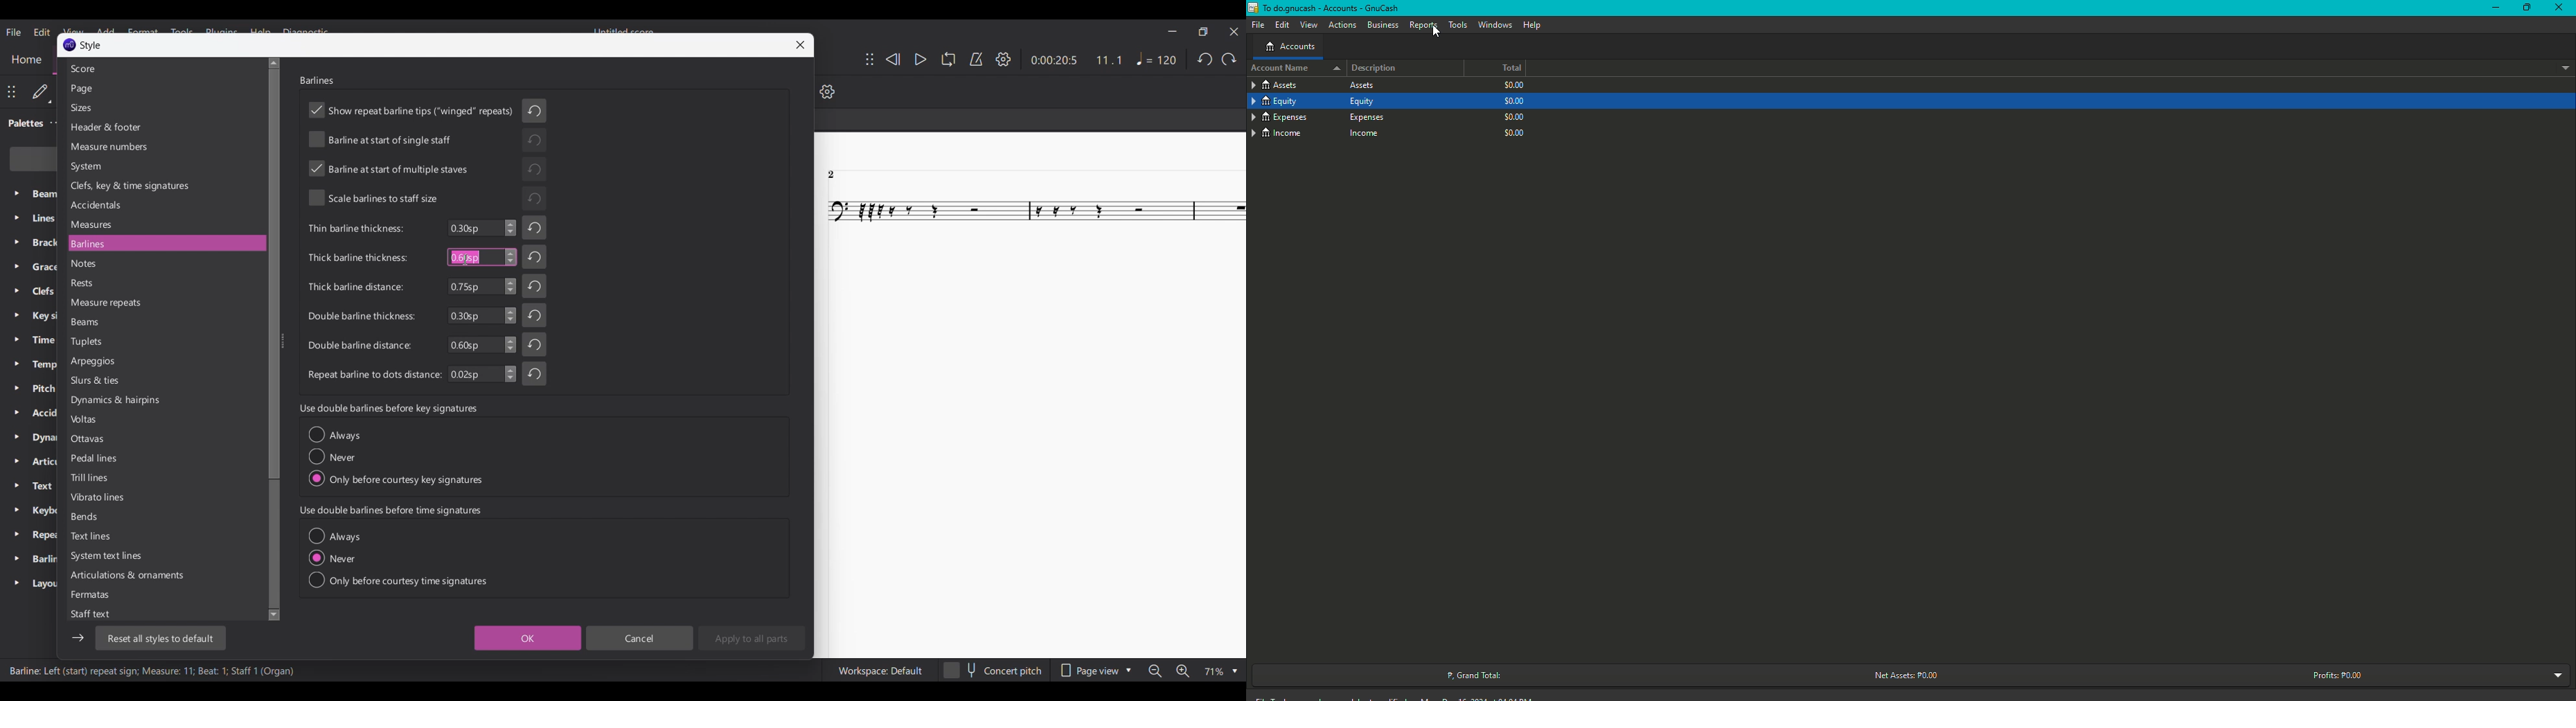 The image size is (2576, 728). Describe the element at coordinates (1343, 24) in the screenshot. I see `Actions` at that location.